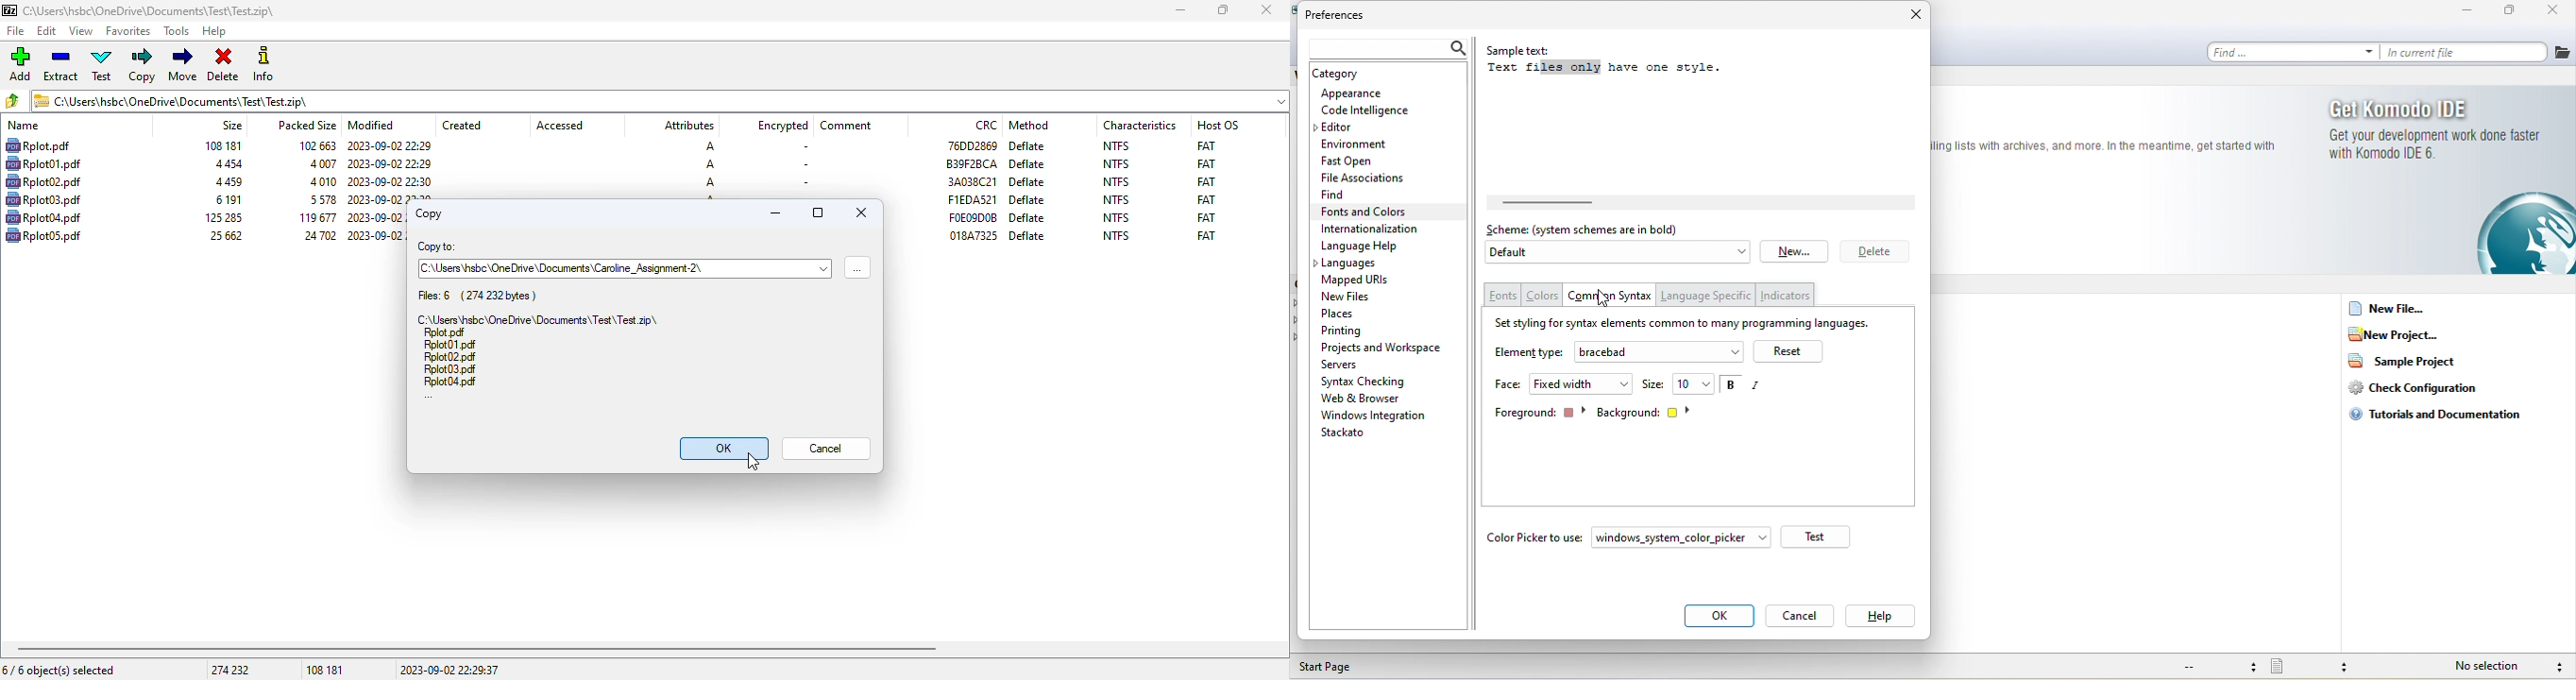  I want to click on accessed, so click(560, 126).